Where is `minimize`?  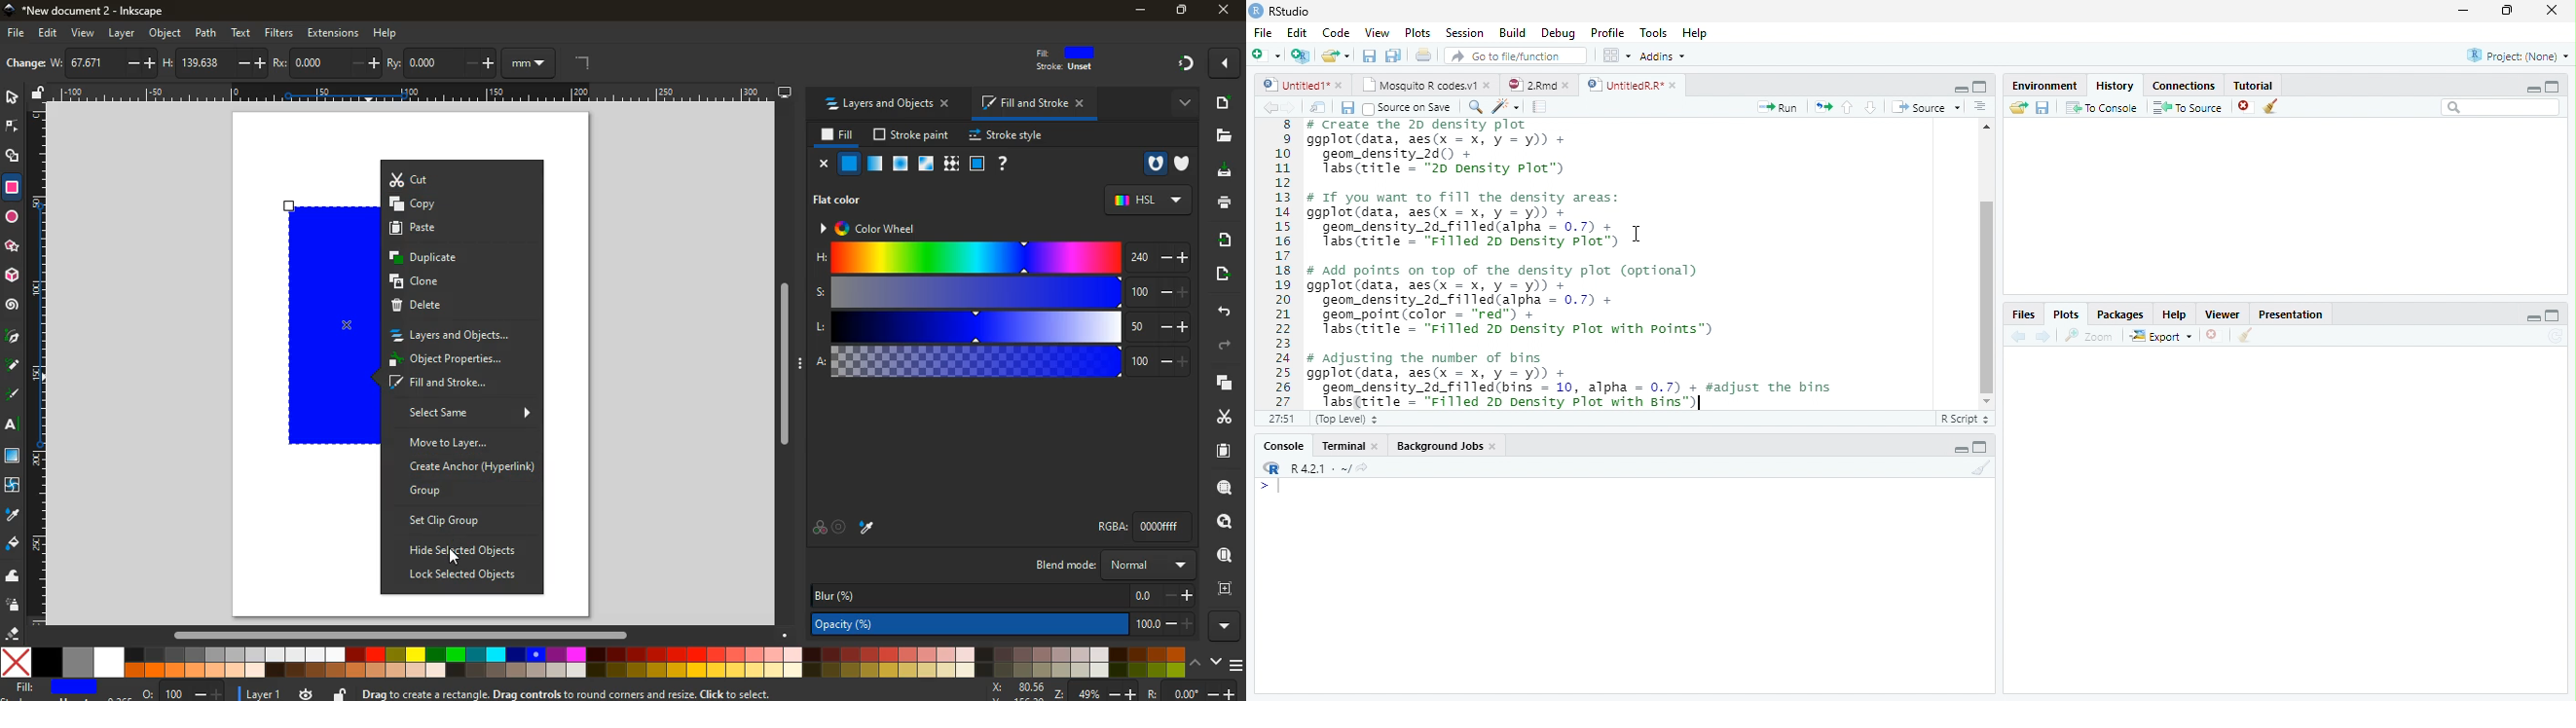
minimize is located at coordinates (1961, 450).